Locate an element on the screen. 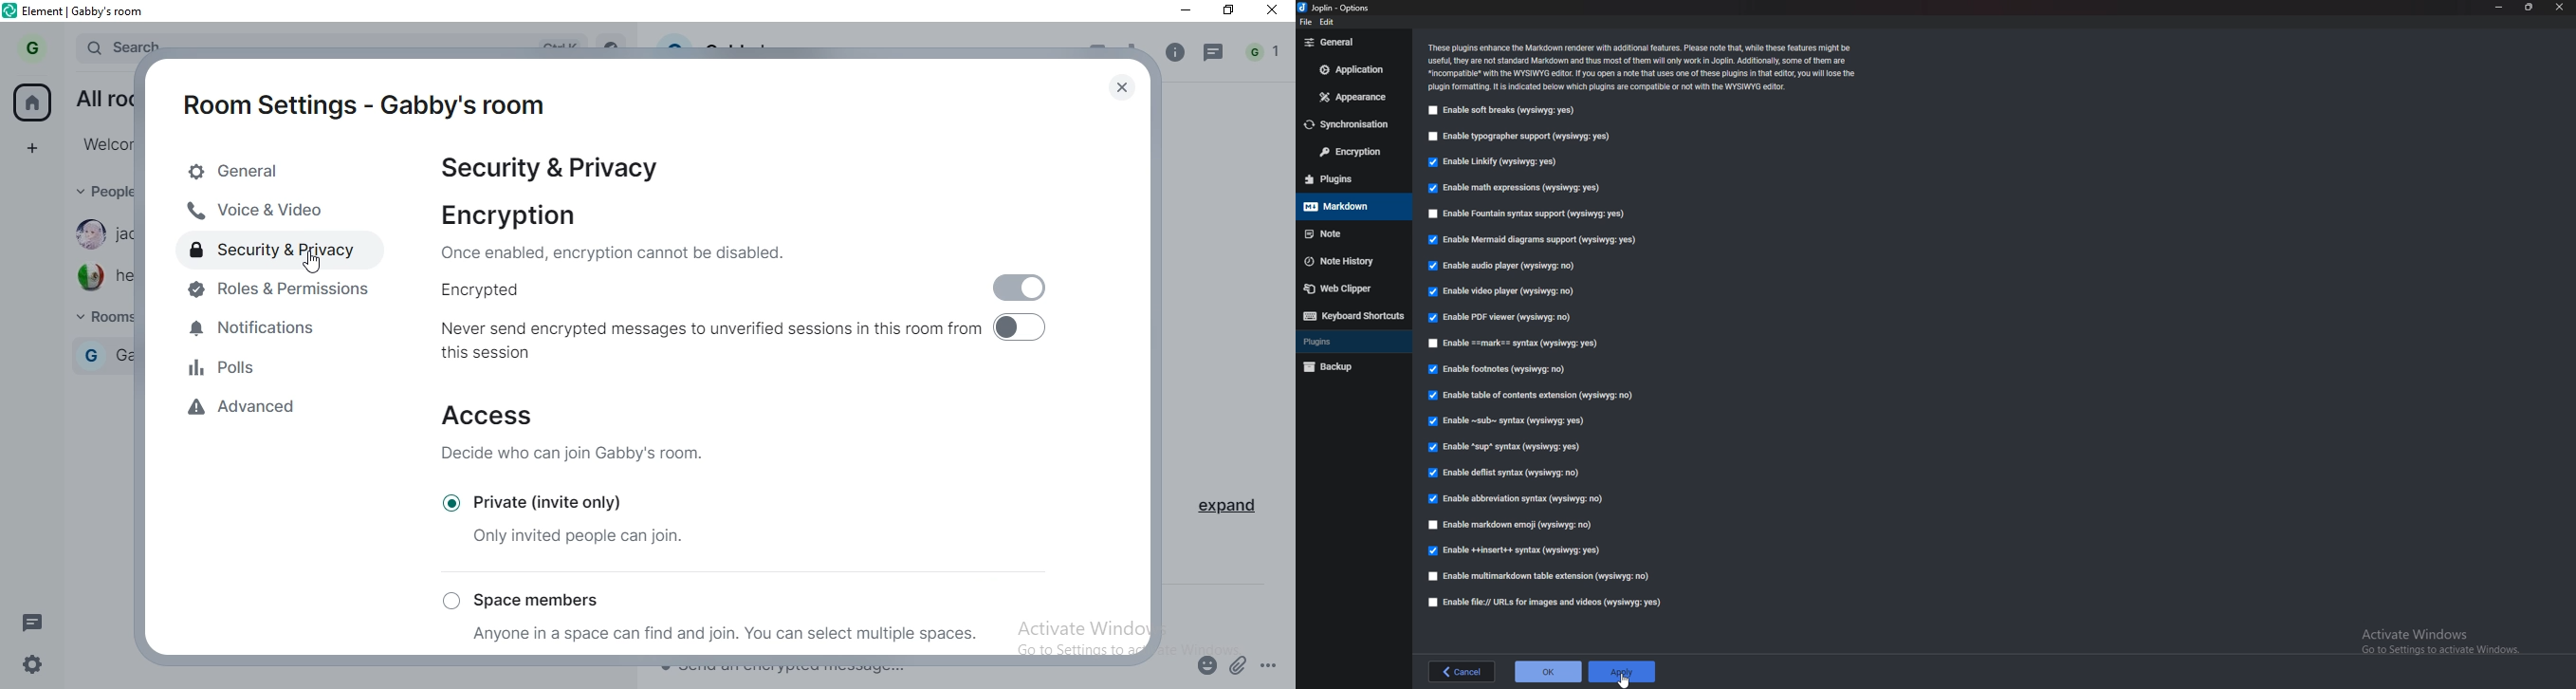 Image resolution: width=2576 pixels, height=700 pixels. minimise is located at coordinates (1183, 12).